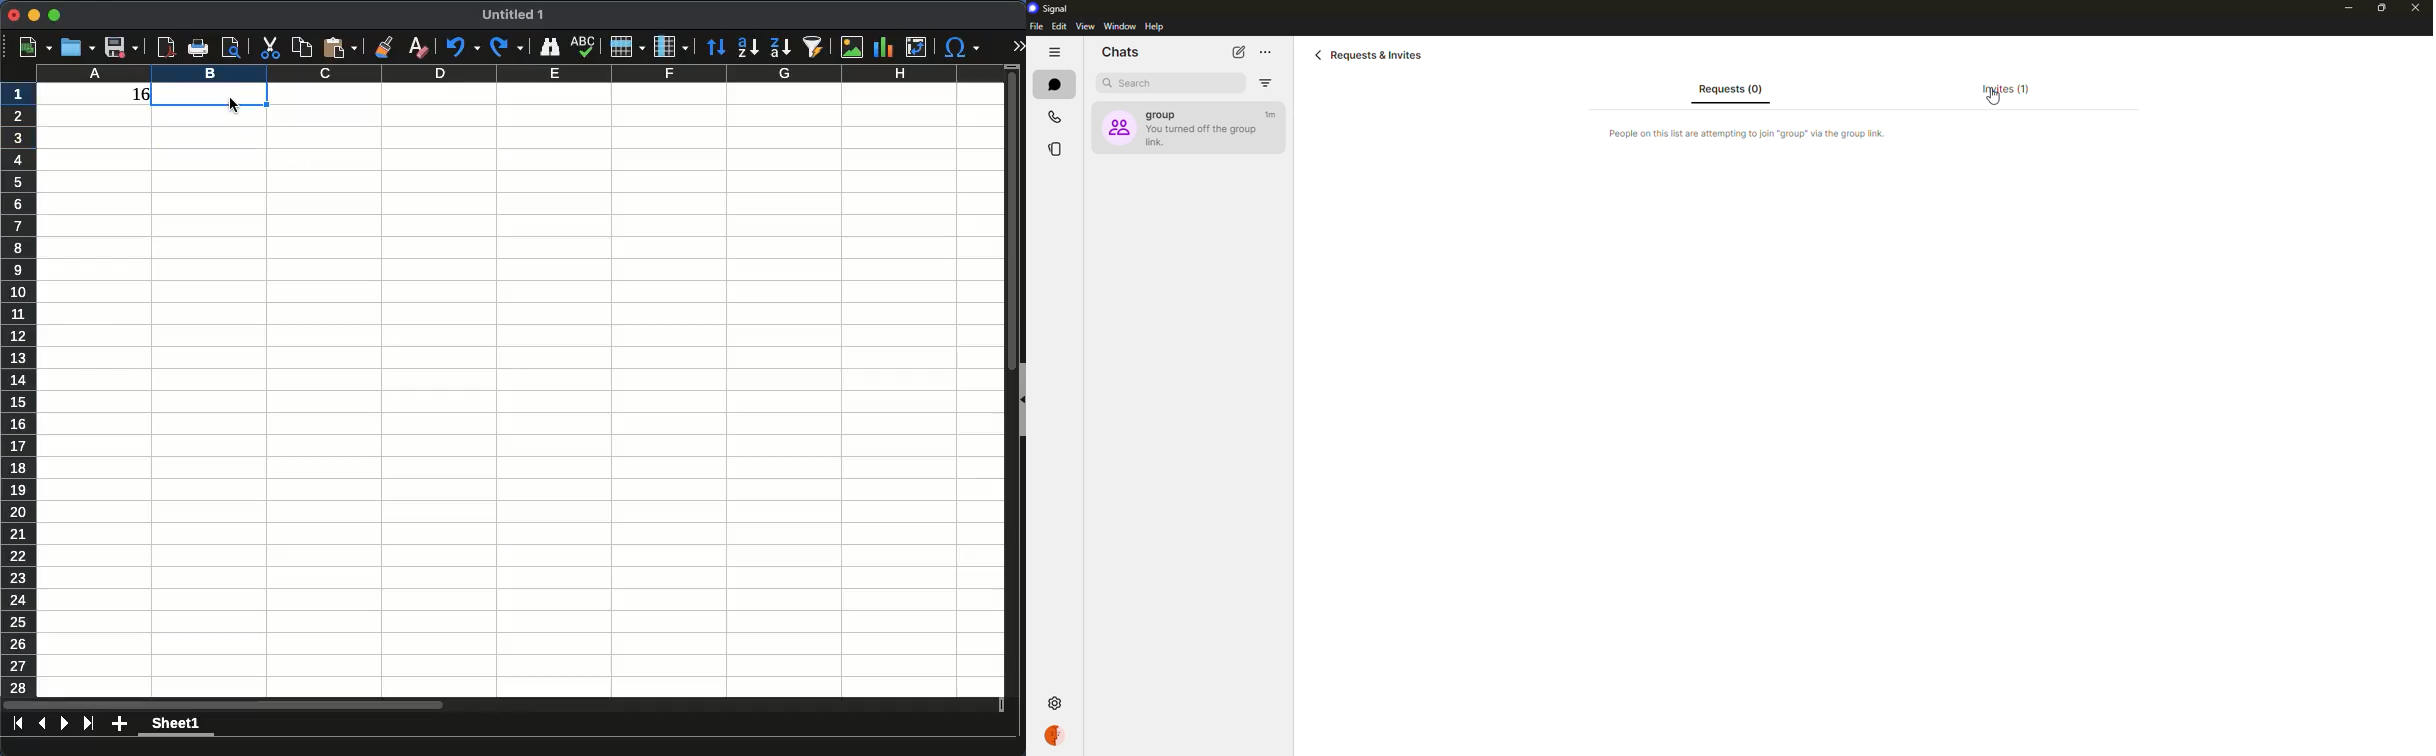 Image resolution: width=2436 pixels, height=756 pixels. Describe the element at coordinates (2341, 7) in the screenshot. I see `minimize` at that location.